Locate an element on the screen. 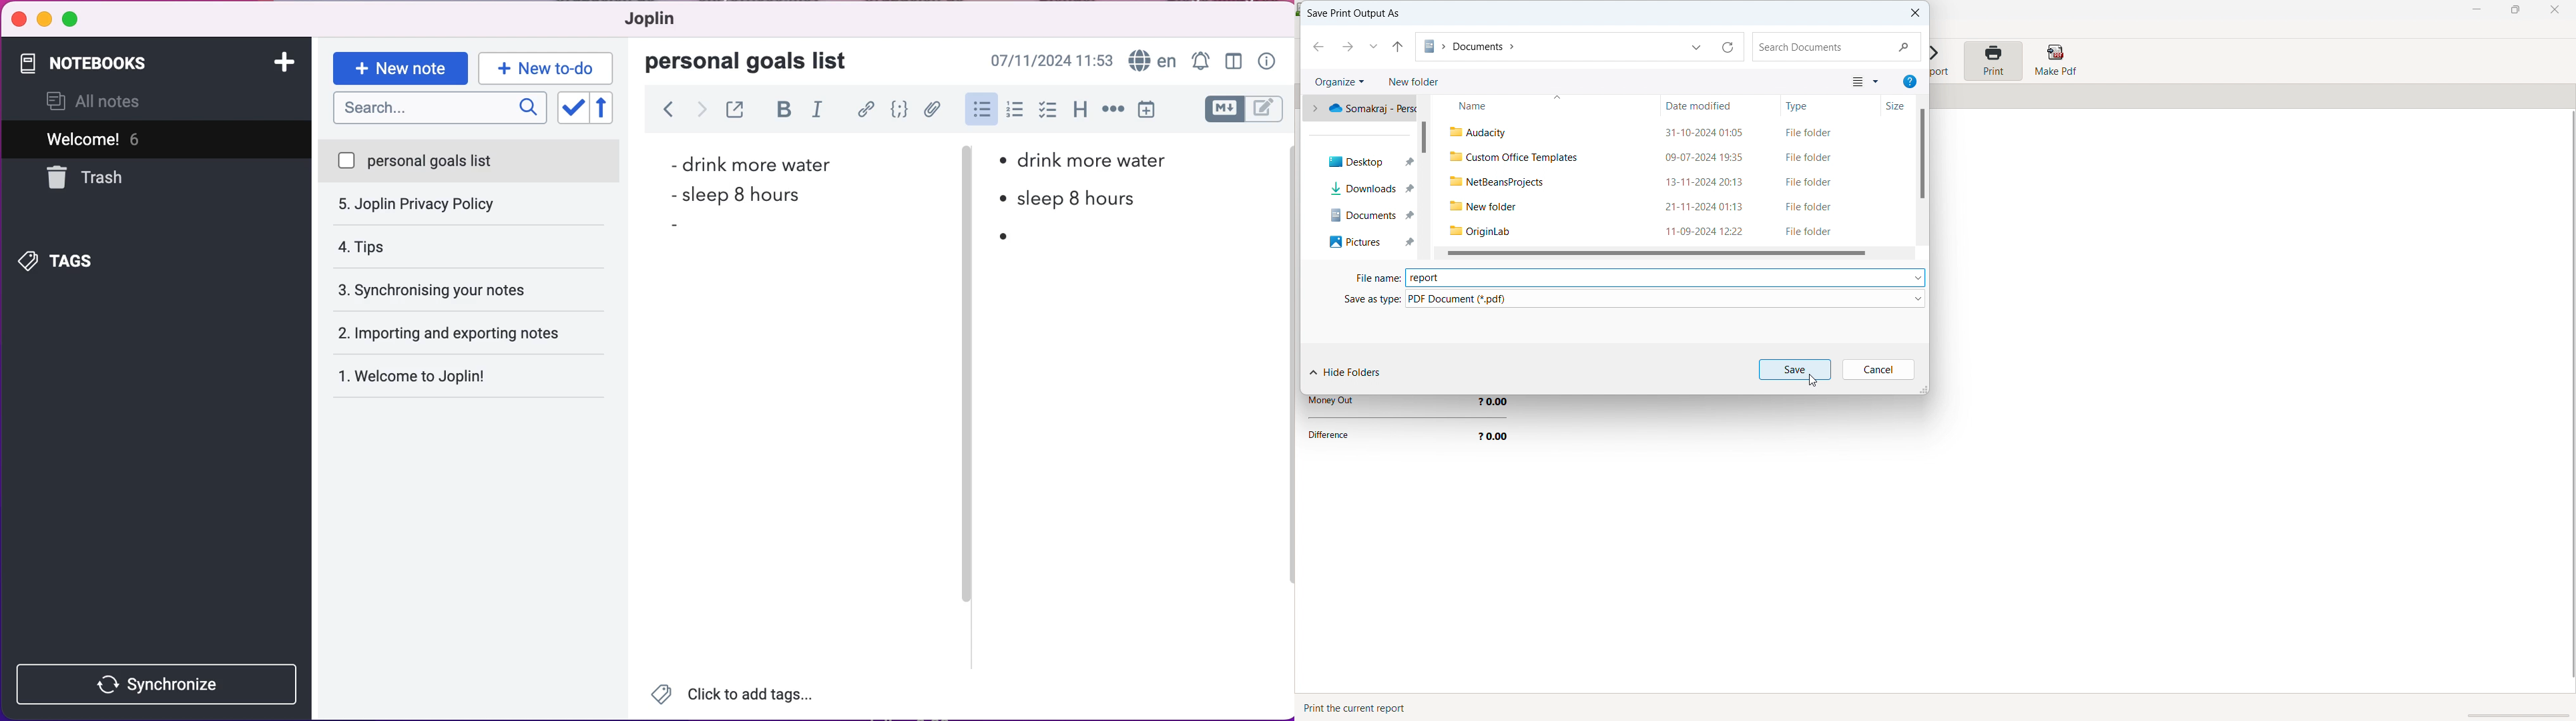 The width and height of the screenshot is (2576, 728). joplin is located at coordinates (664, 22).